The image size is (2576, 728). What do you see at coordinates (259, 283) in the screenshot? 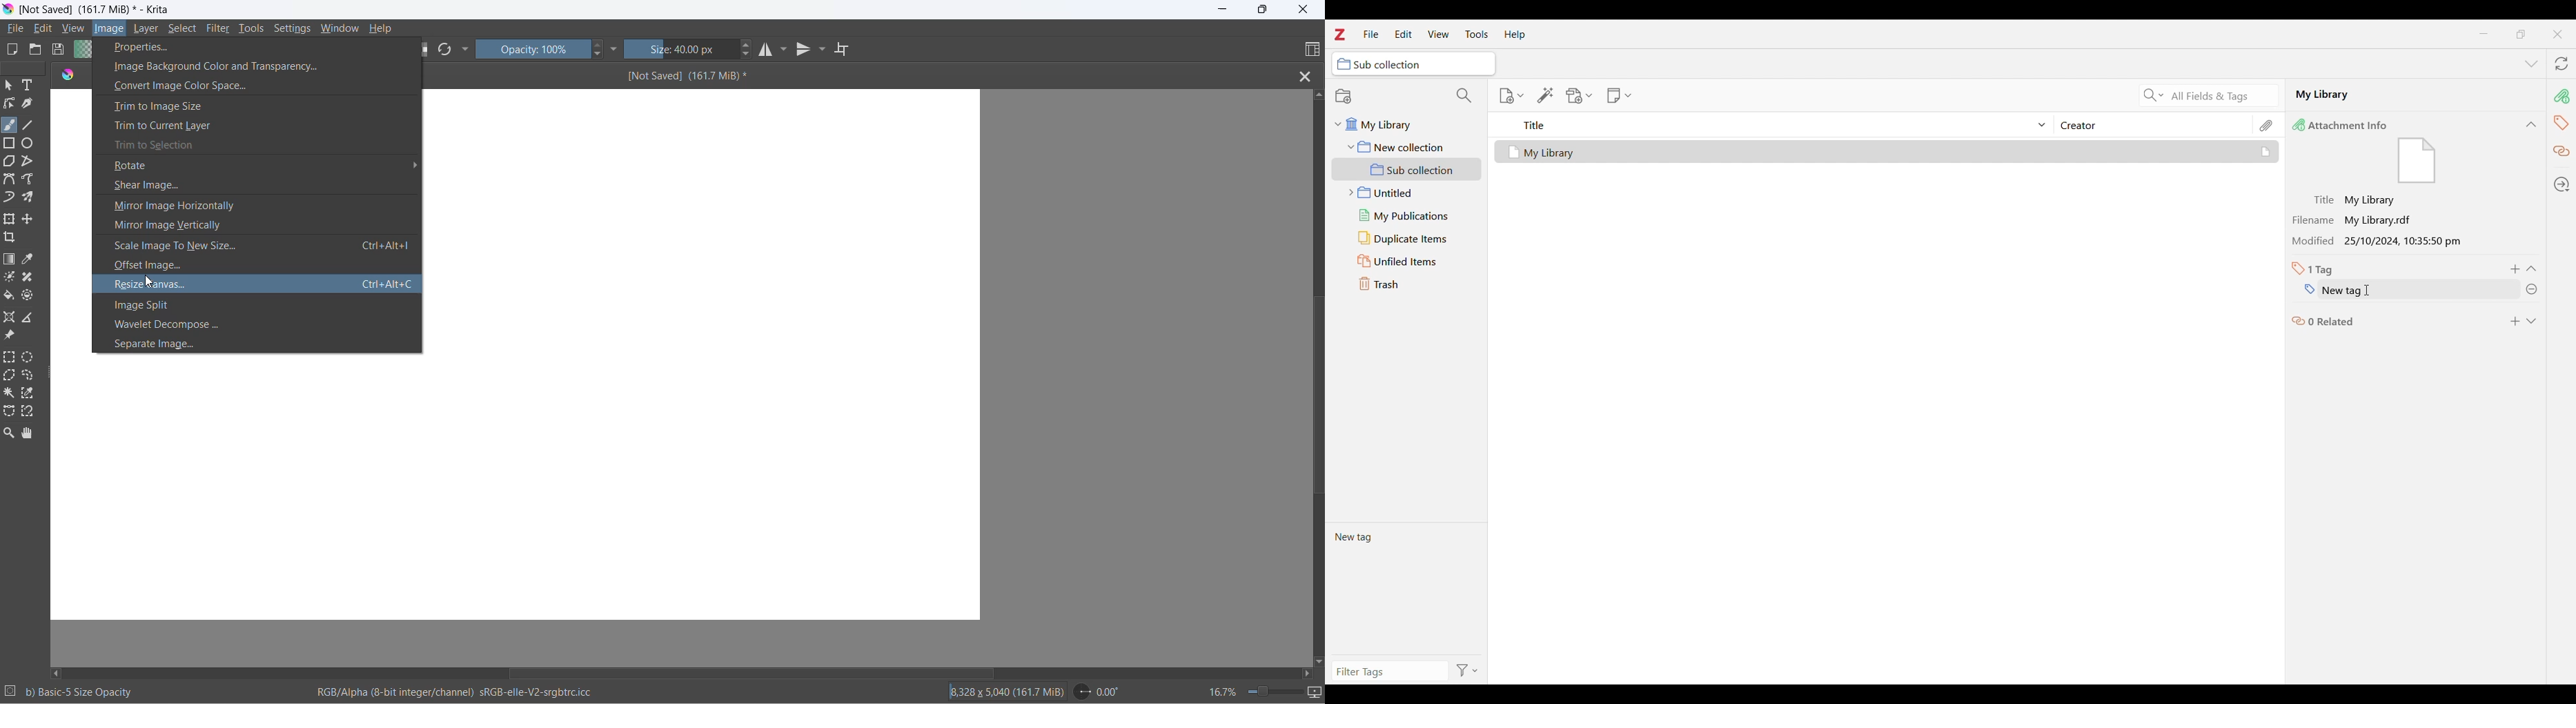
I see `cursor on resize canvas` at bounding box center [259, 283].